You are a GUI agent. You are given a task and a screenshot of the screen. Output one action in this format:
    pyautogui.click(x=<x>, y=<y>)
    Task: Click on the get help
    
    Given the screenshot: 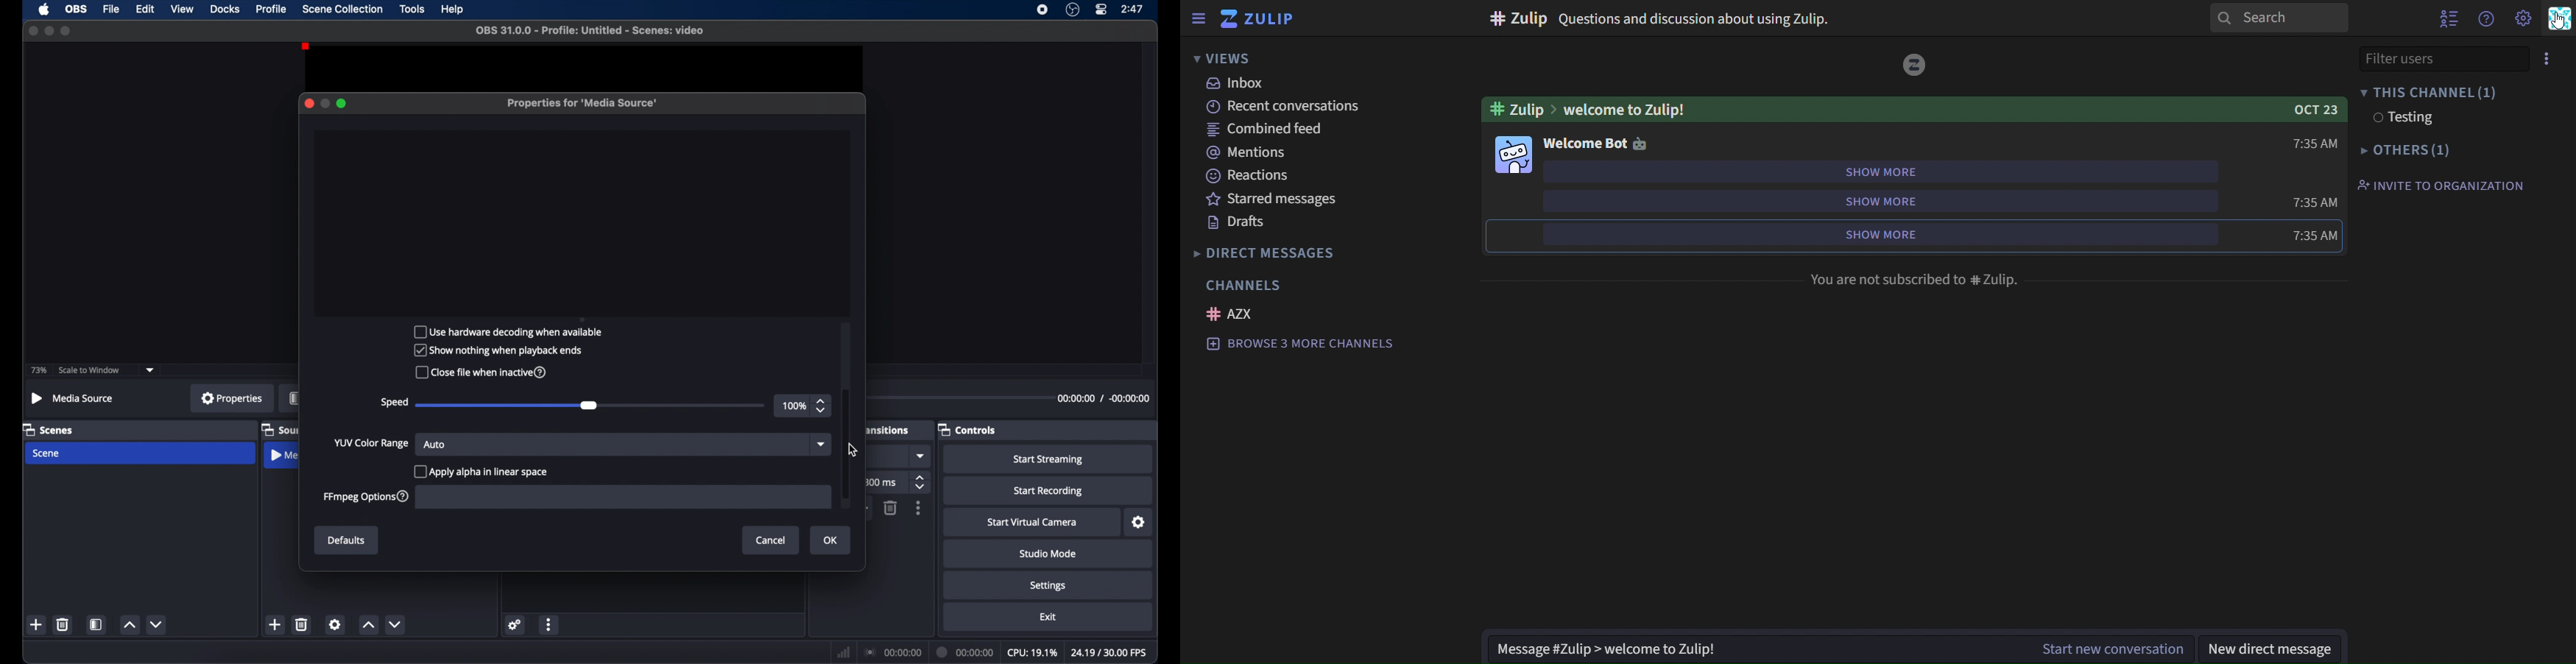 What is the action you would take?
    pyautogui.click(x=2486, y=19)
    